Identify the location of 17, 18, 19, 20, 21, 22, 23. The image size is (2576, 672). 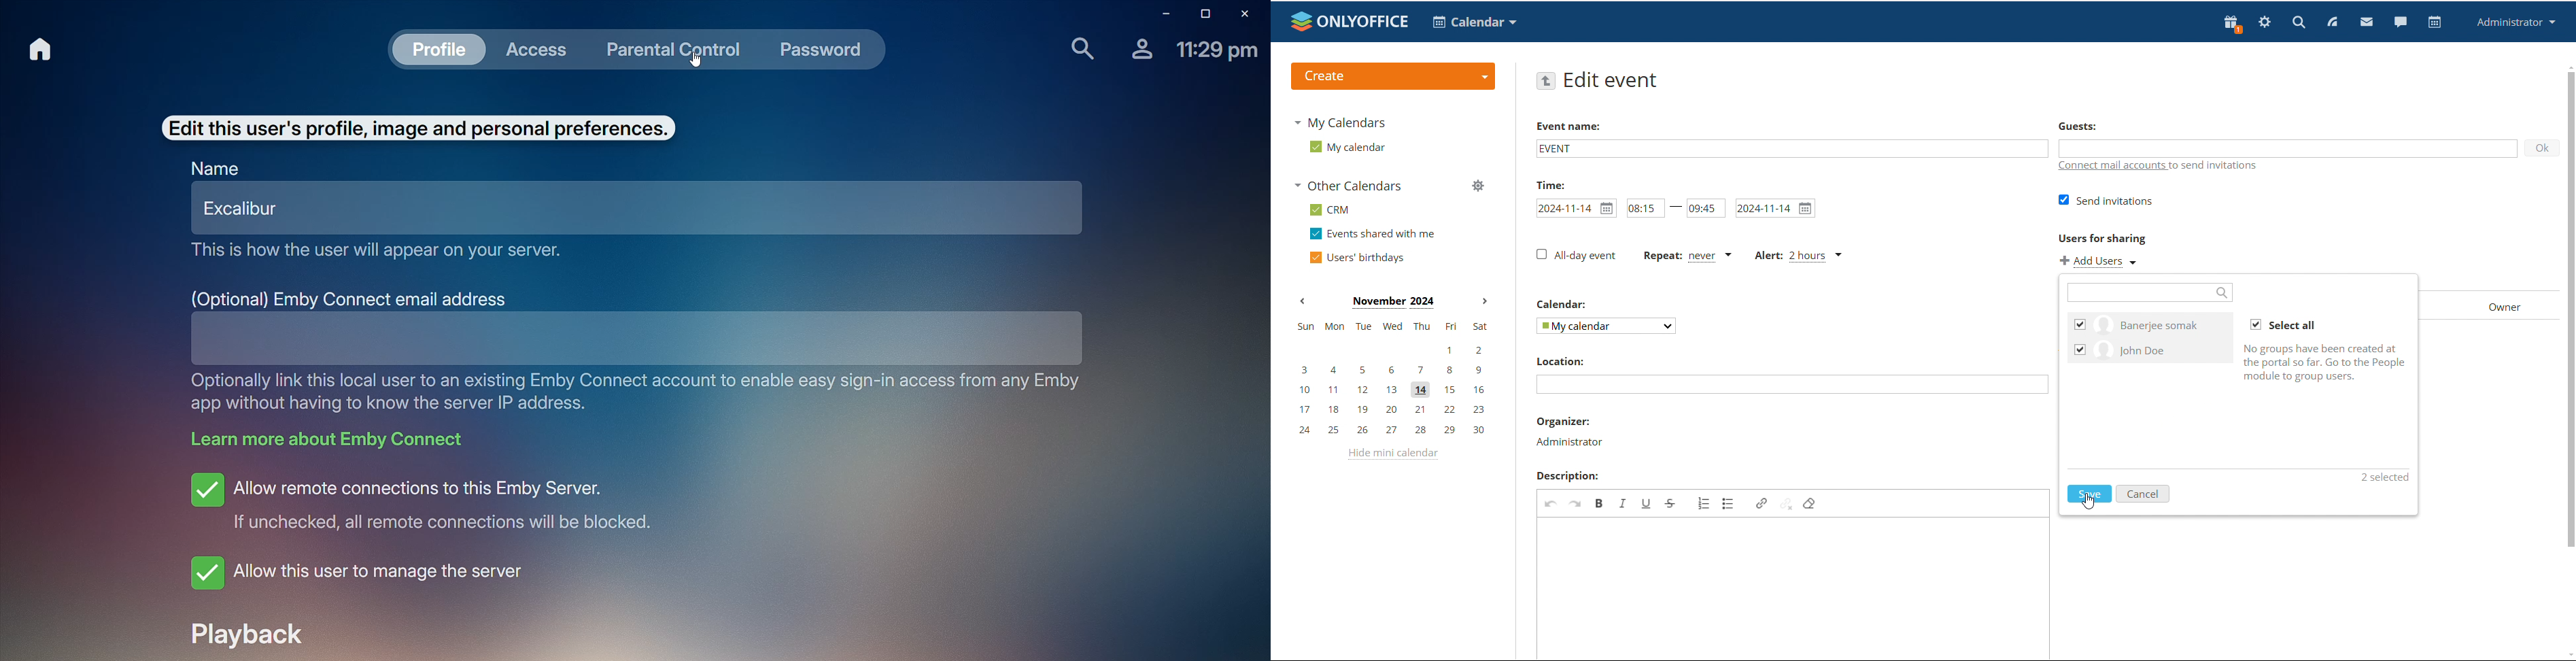
(1392, 410).